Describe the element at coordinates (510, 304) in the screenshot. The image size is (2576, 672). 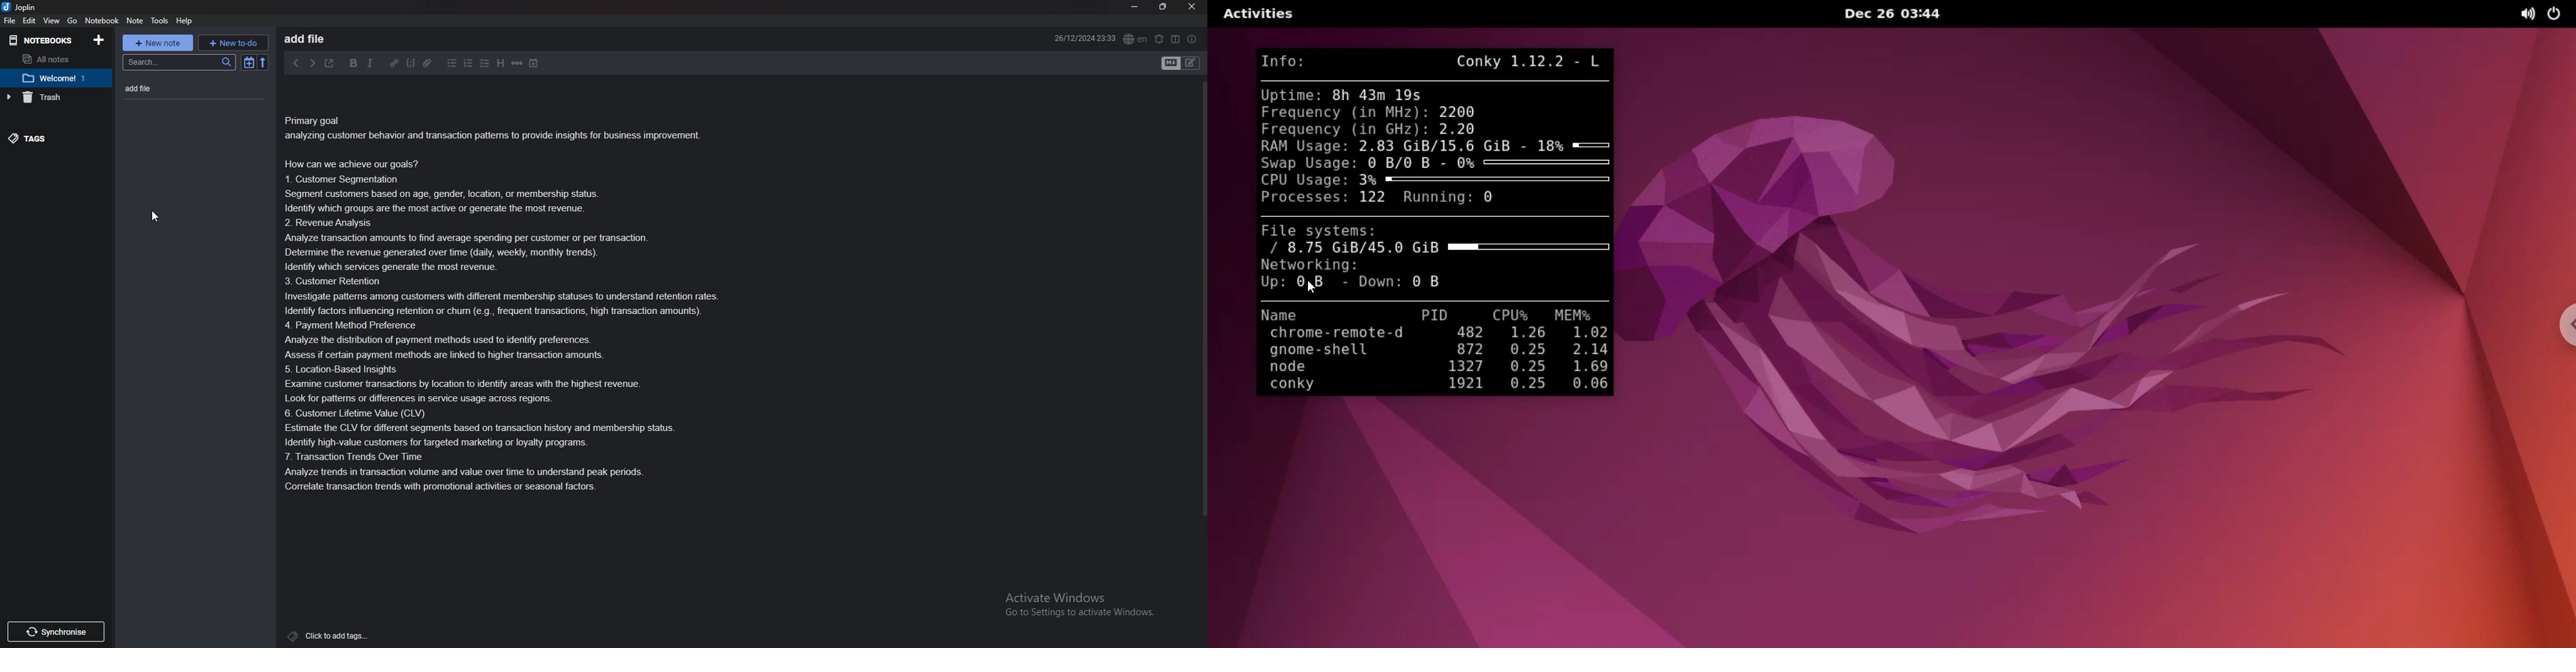
I see `Note` at that location.